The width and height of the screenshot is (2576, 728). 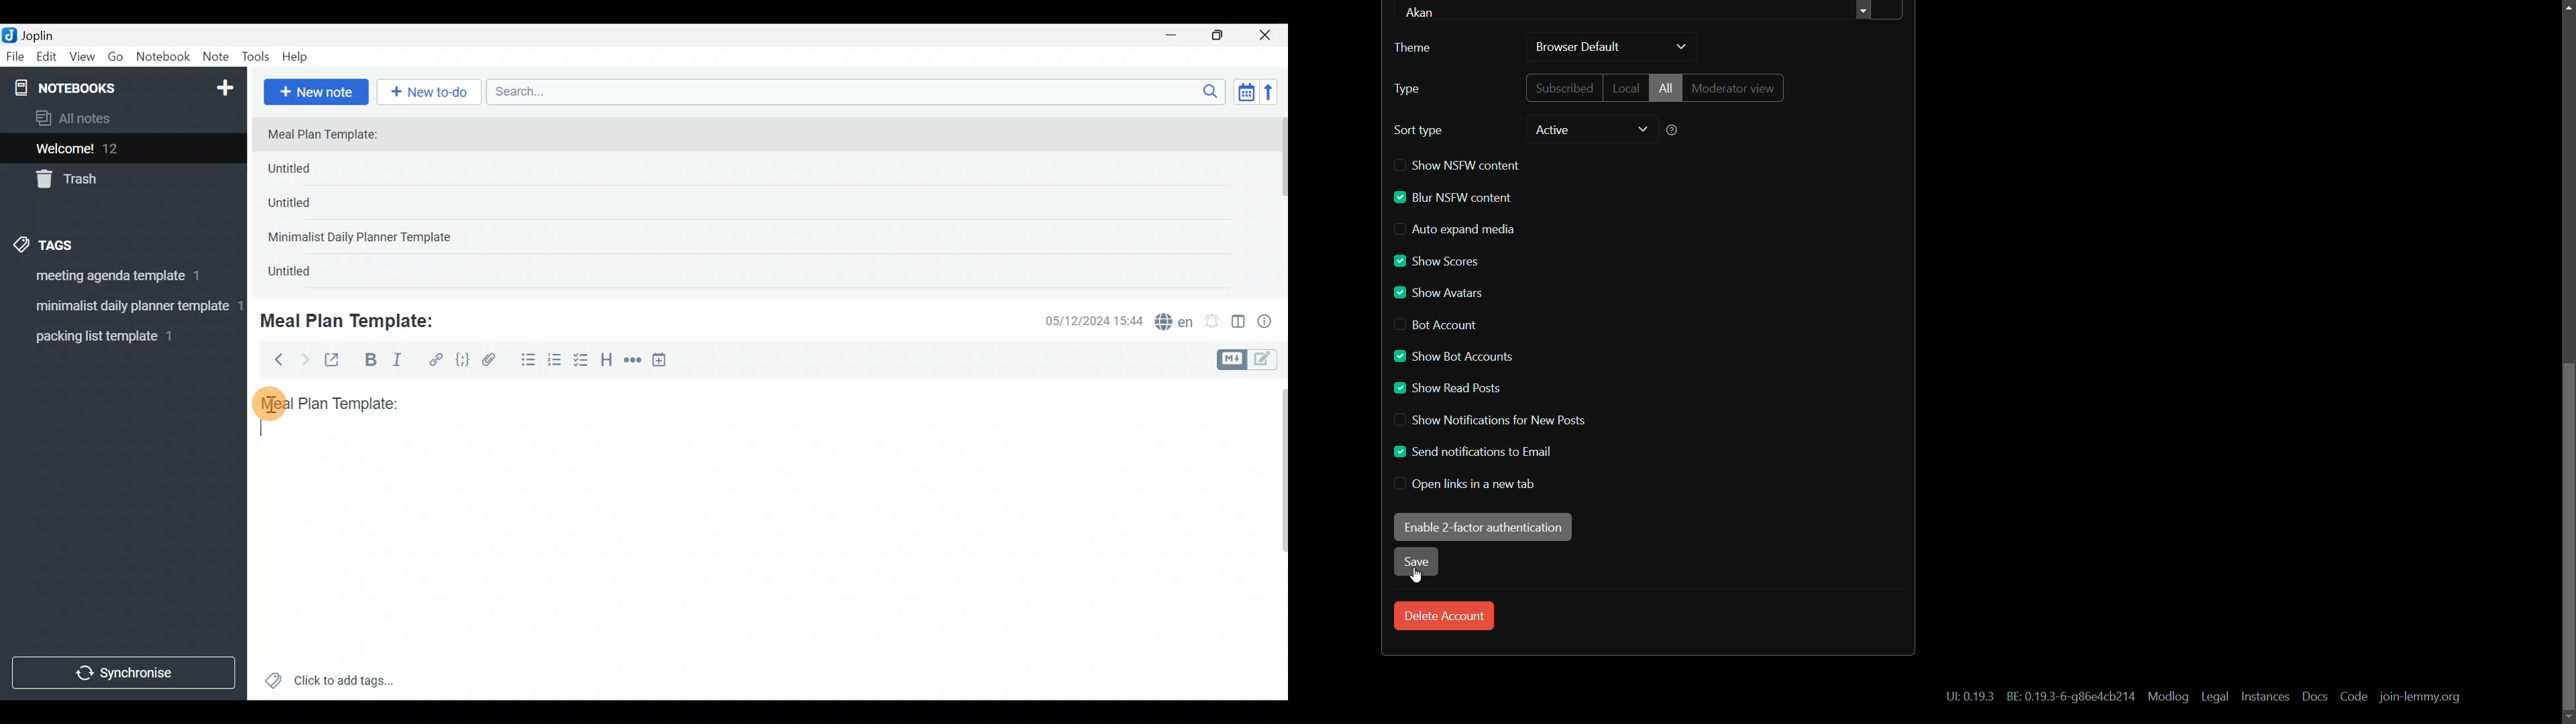 I want to click on Numbered list, so click(x=555, y=363).